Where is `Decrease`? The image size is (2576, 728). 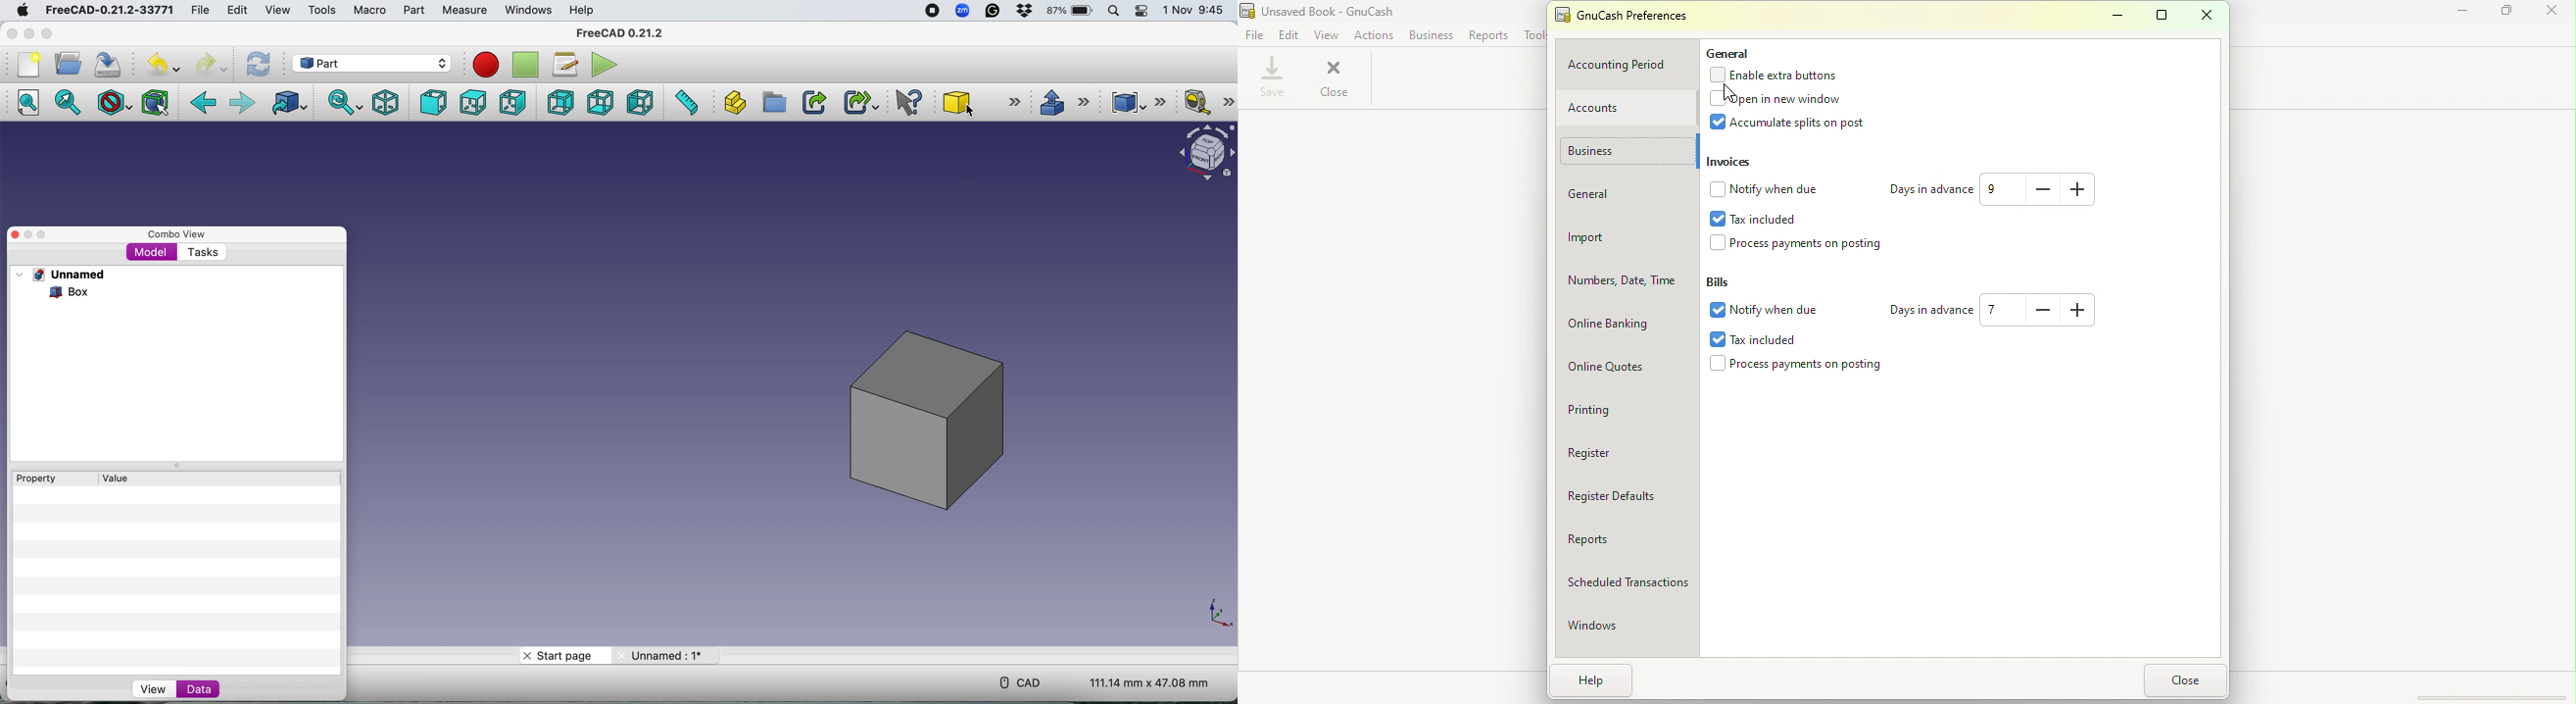
Decrease is located at coordinates (2034, 190).